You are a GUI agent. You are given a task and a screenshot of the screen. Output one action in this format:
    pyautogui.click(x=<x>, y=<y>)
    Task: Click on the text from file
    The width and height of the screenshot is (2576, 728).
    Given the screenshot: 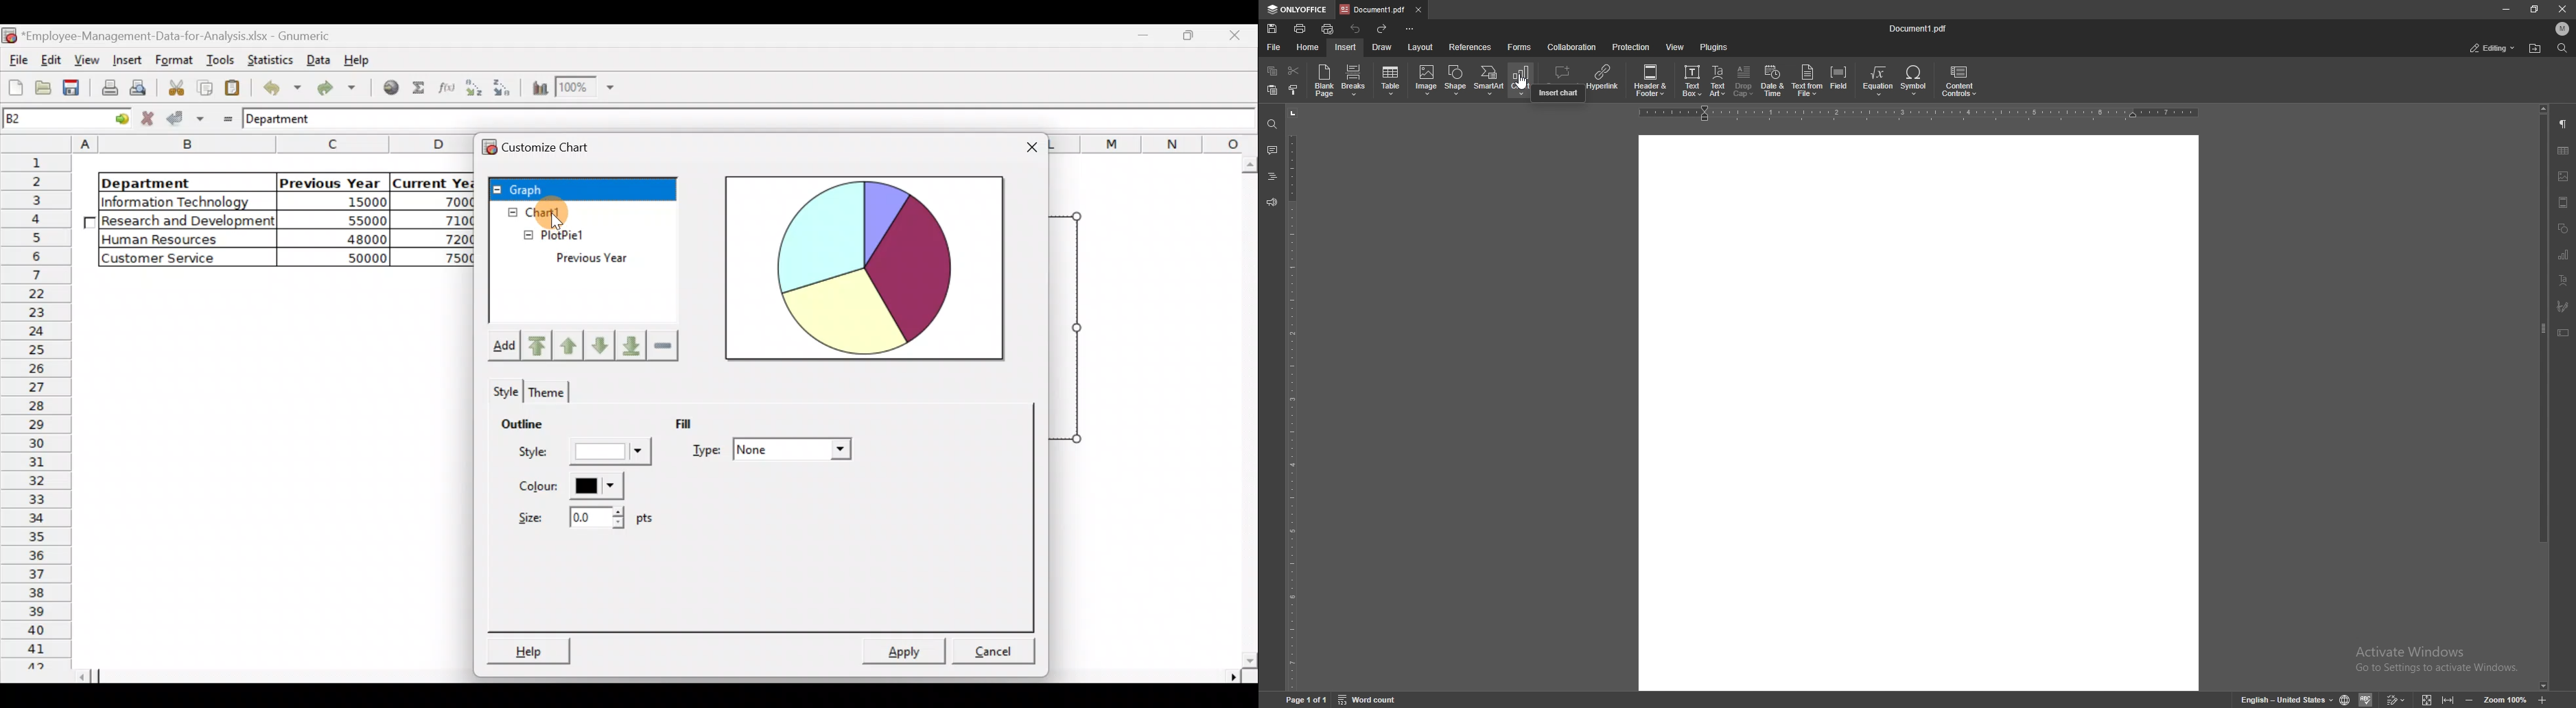 What is the action you would take?
    pyautogui.click(x=1809, y=80)
    